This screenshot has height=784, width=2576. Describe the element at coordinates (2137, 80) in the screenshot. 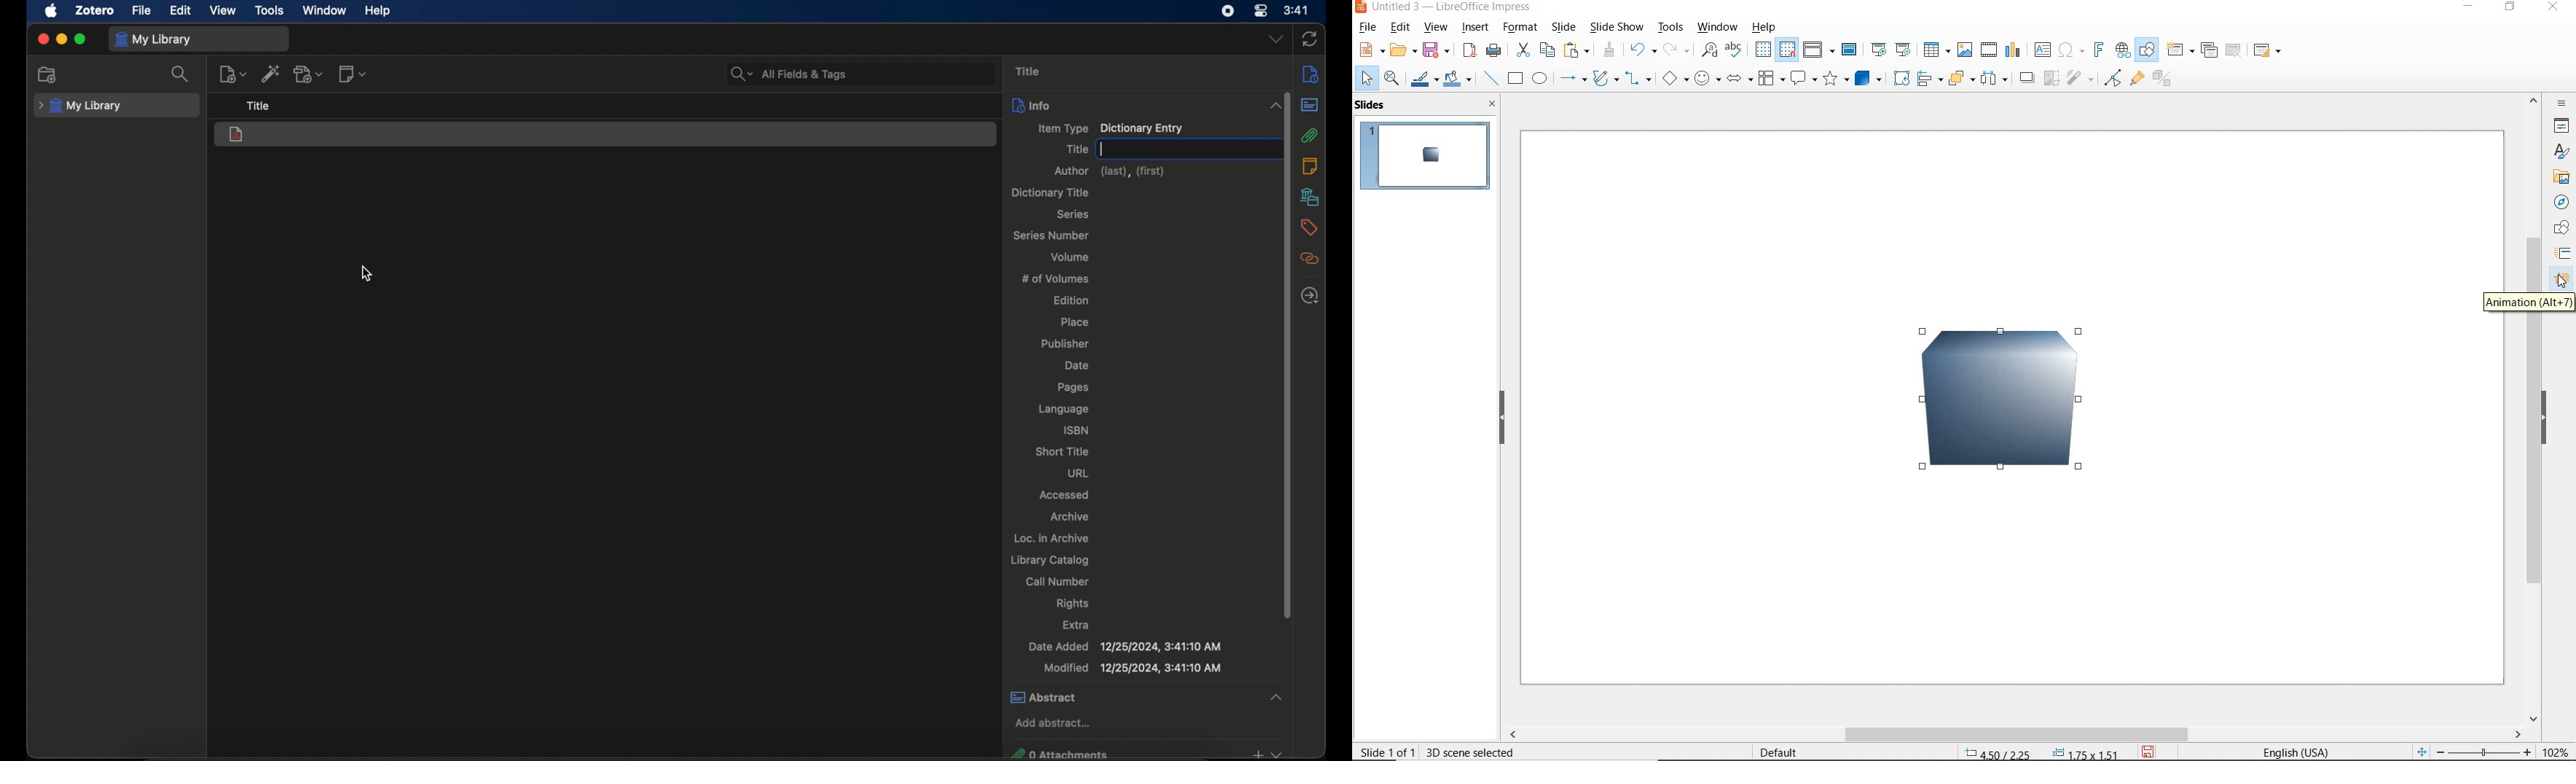

I see `show gluepoint functions` at that location.